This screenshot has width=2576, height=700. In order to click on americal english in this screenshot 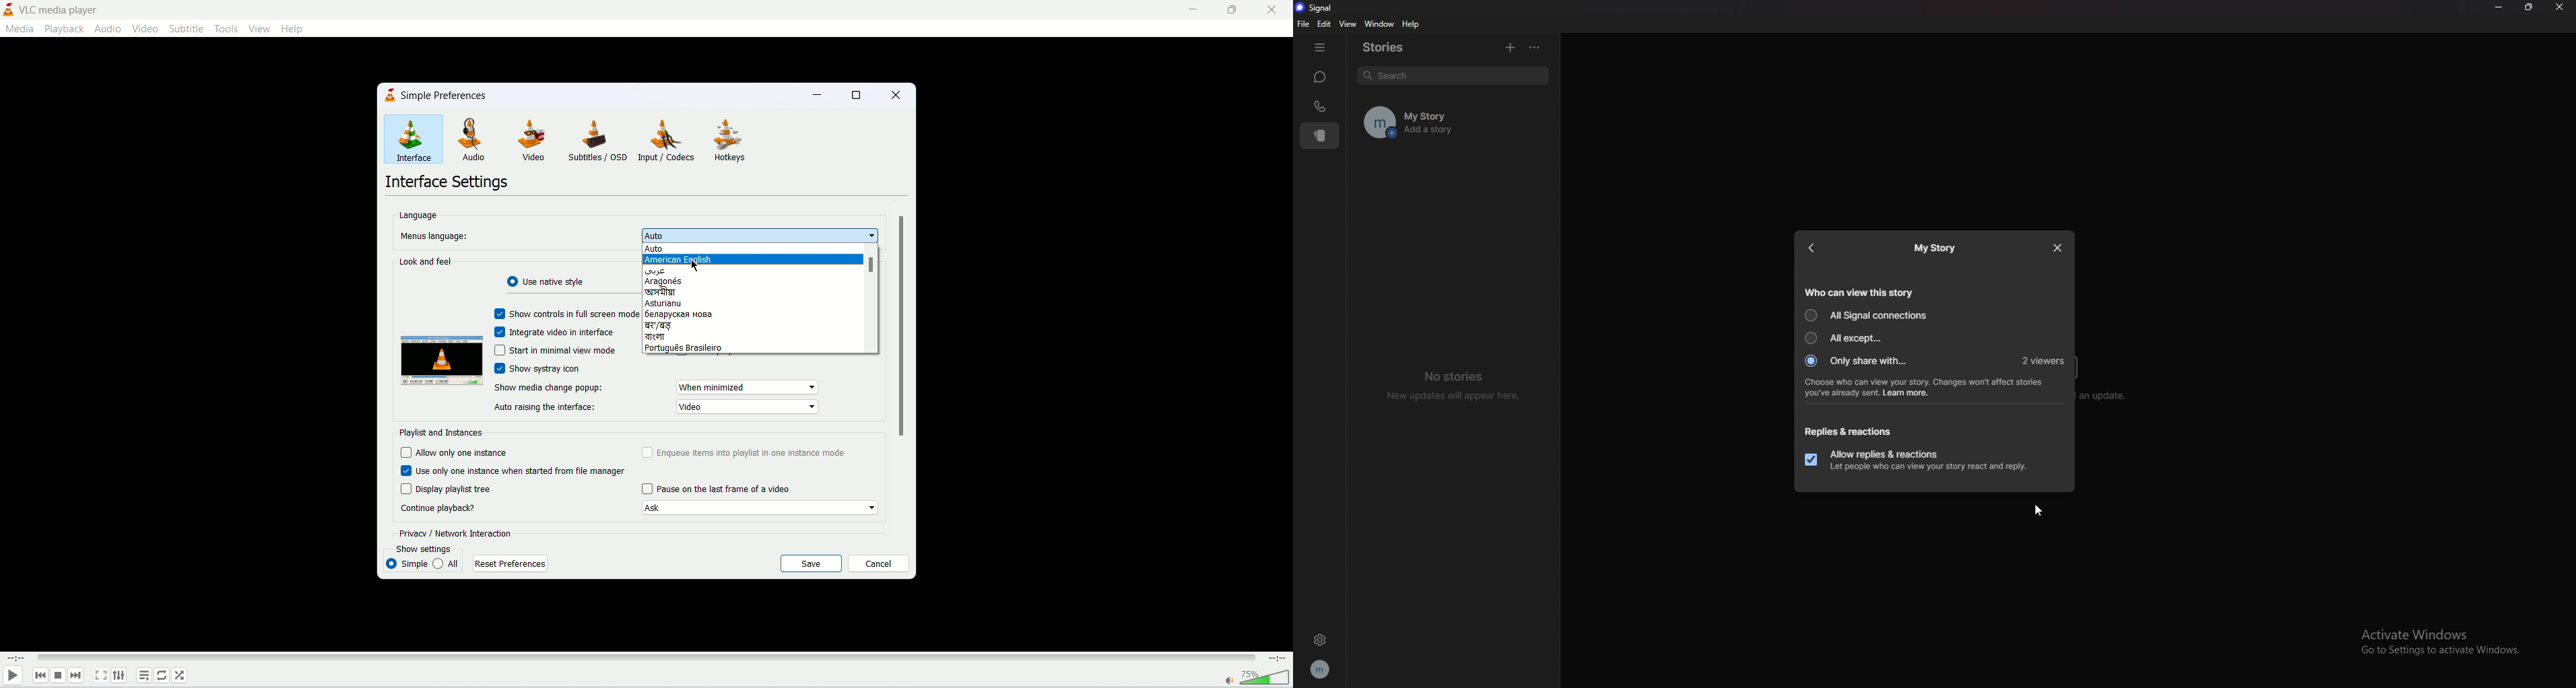, I will do `click(685, 261)`.